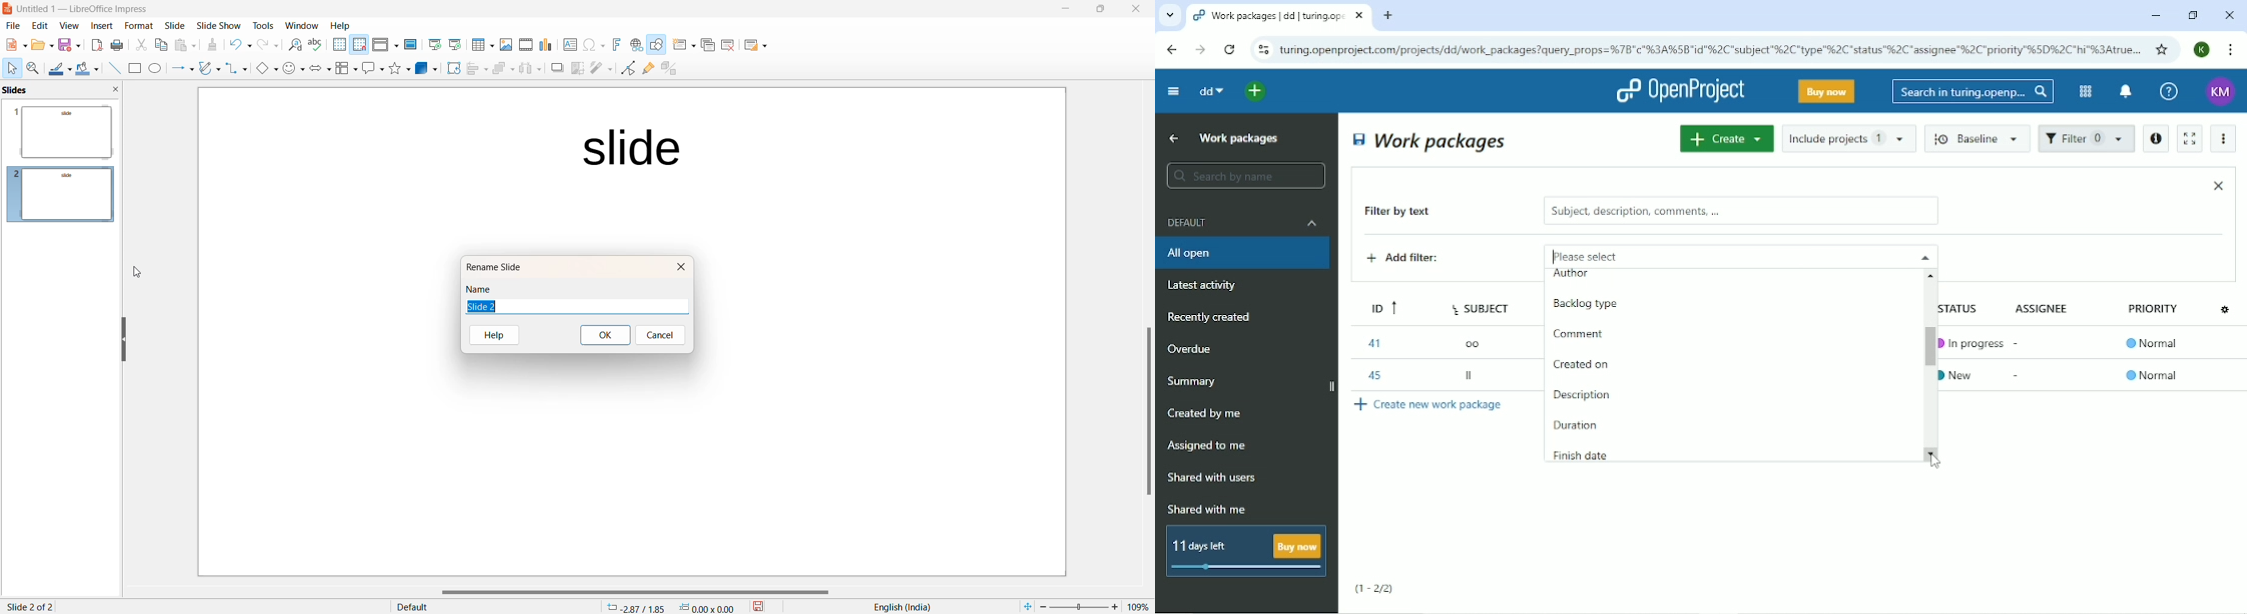 The width and height of the screenshot is (2268, 616). What do you see at coordinates (14, 44) in the screenshot?
I see `New file` at bounding box center [14, 44].